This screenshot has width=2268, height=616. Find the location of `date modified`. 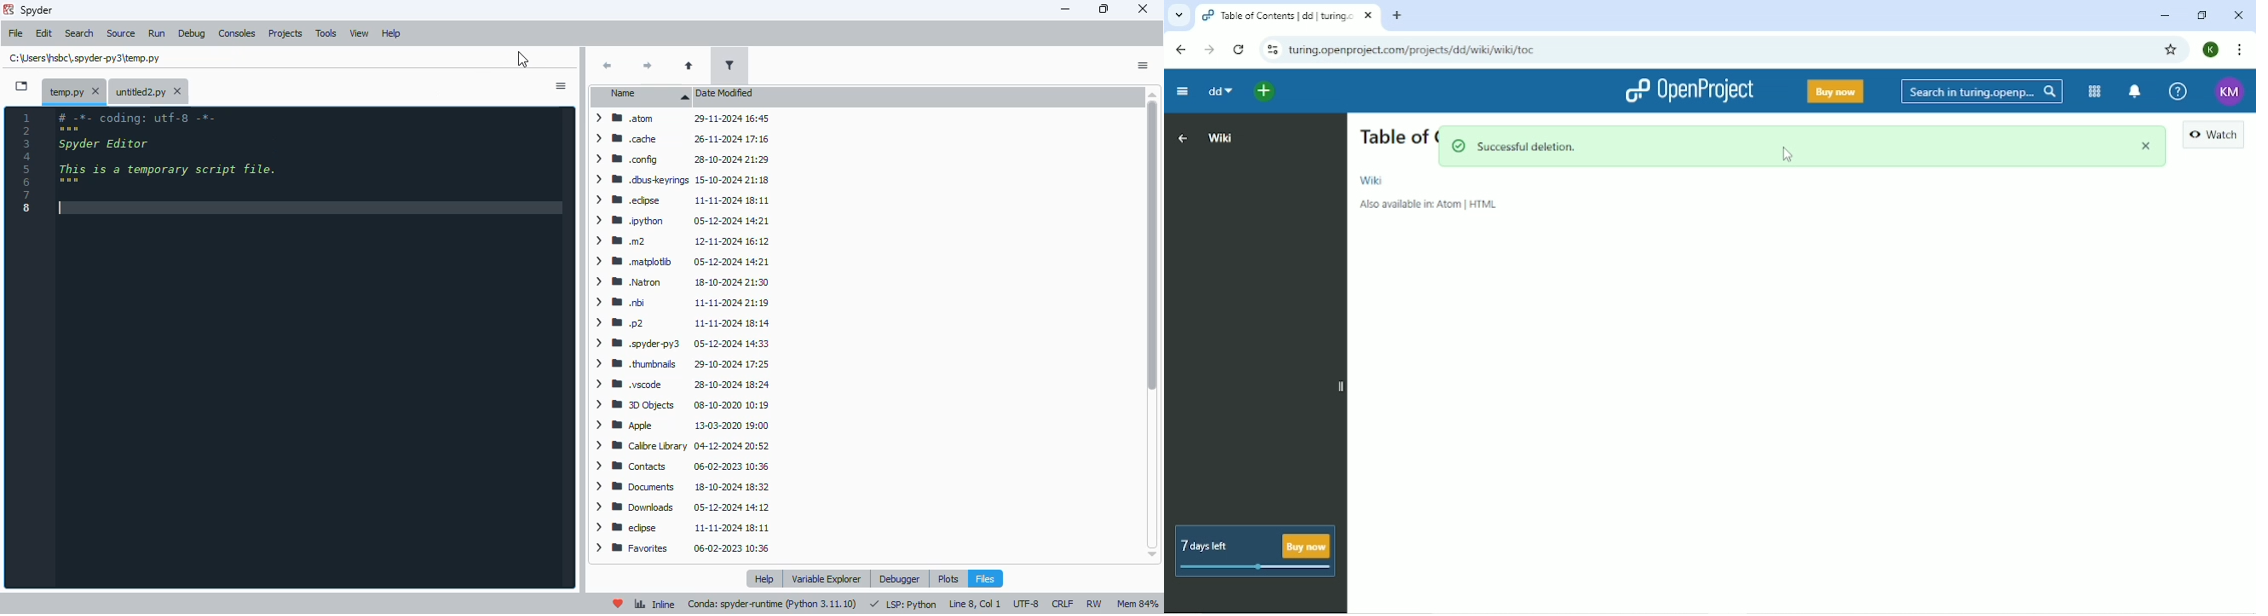

date modified is located at coordinates (724, 93).